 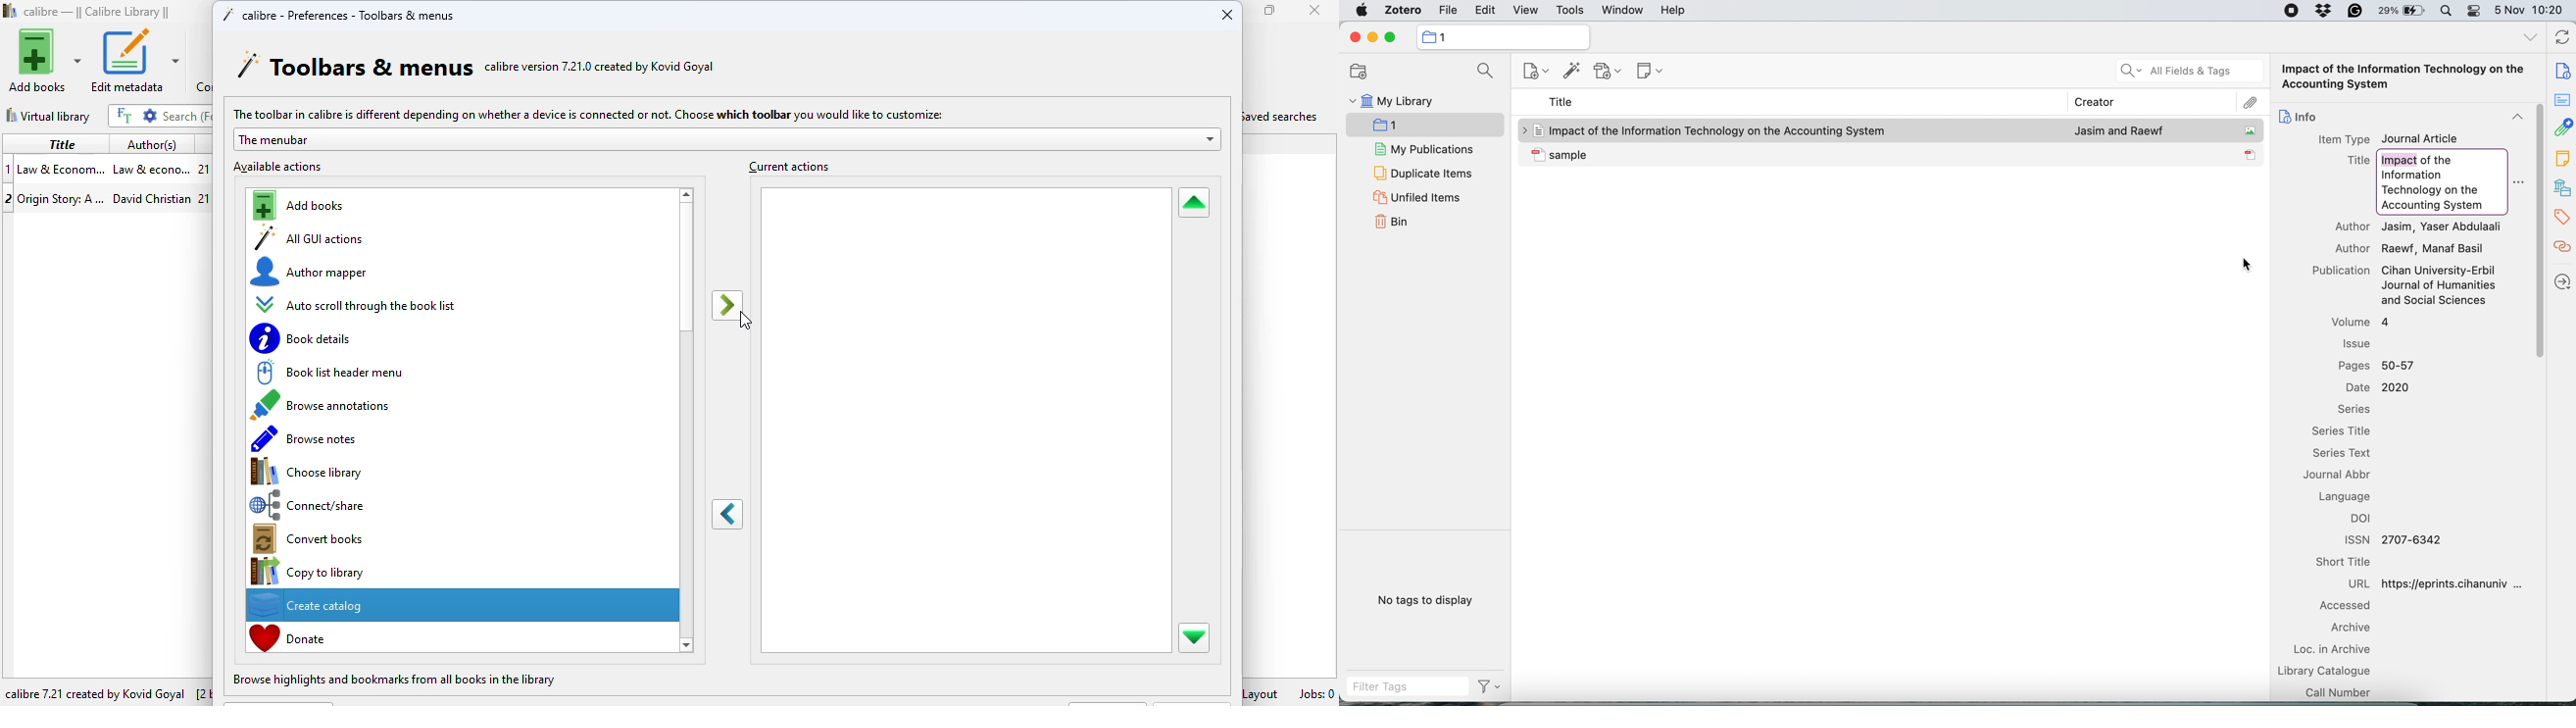 What do you see at coordinates (2562, 249) in the screenshot?
I see `related` at bounding box center [2562, 249].